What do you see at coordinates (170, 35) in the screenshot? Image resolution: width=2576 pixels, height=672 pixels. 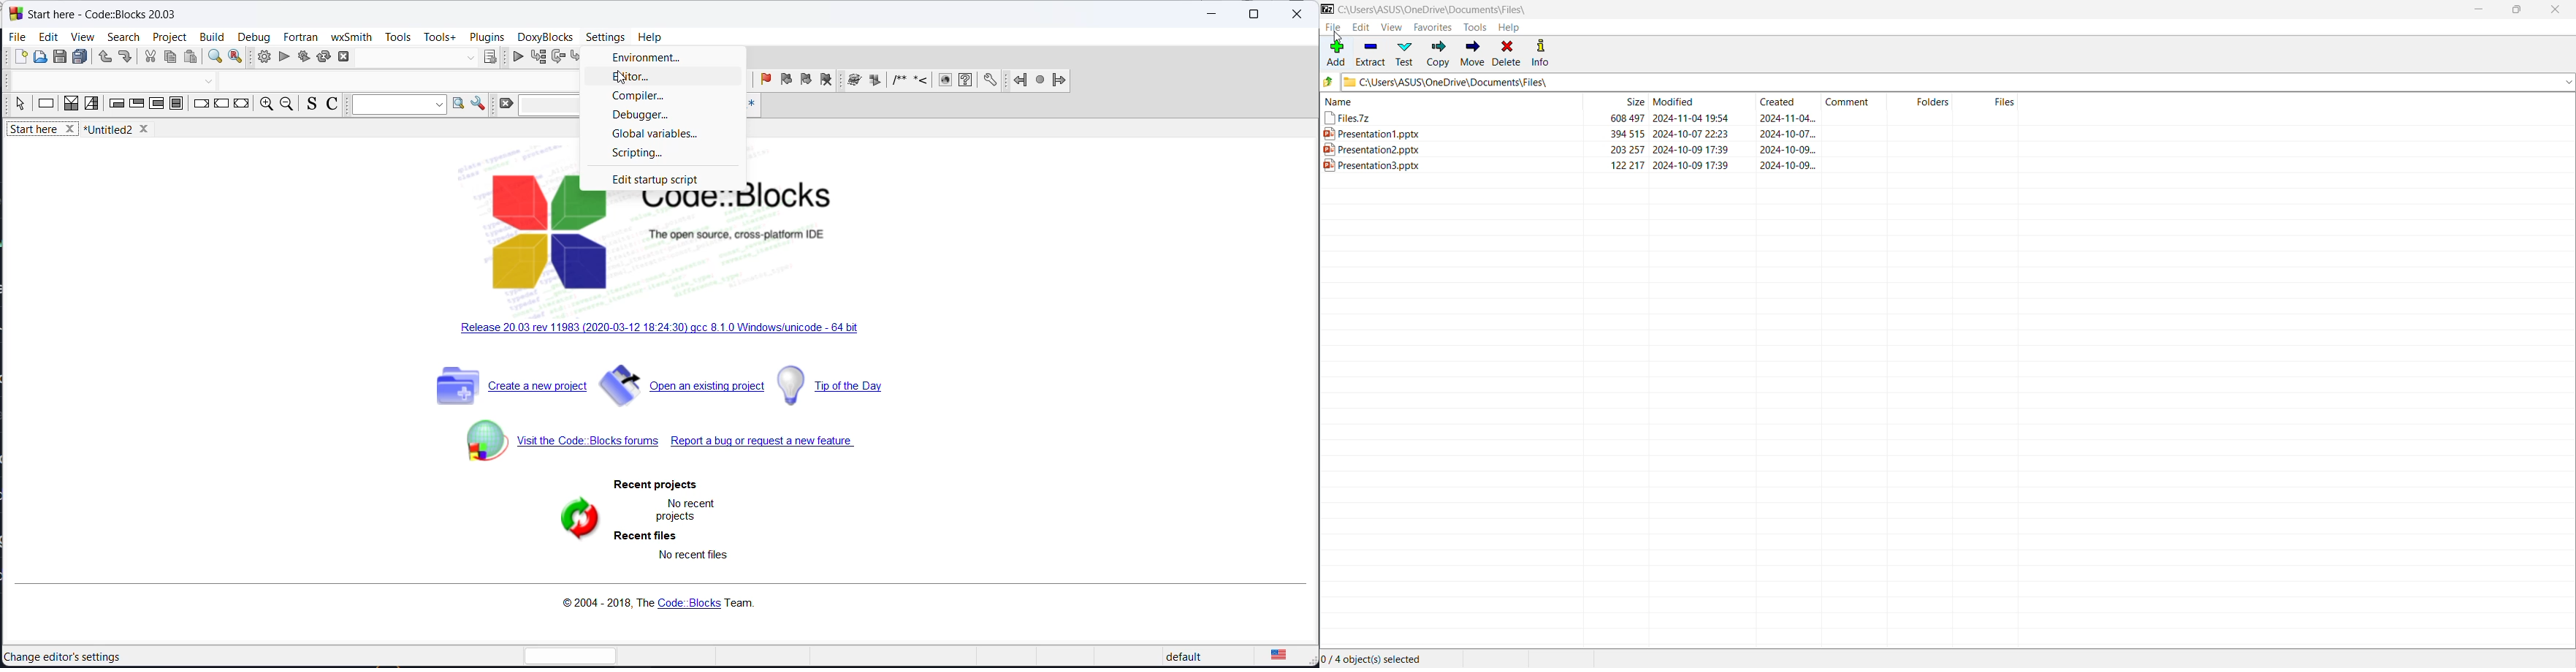 I see `project` at bounding box center [170, 35].